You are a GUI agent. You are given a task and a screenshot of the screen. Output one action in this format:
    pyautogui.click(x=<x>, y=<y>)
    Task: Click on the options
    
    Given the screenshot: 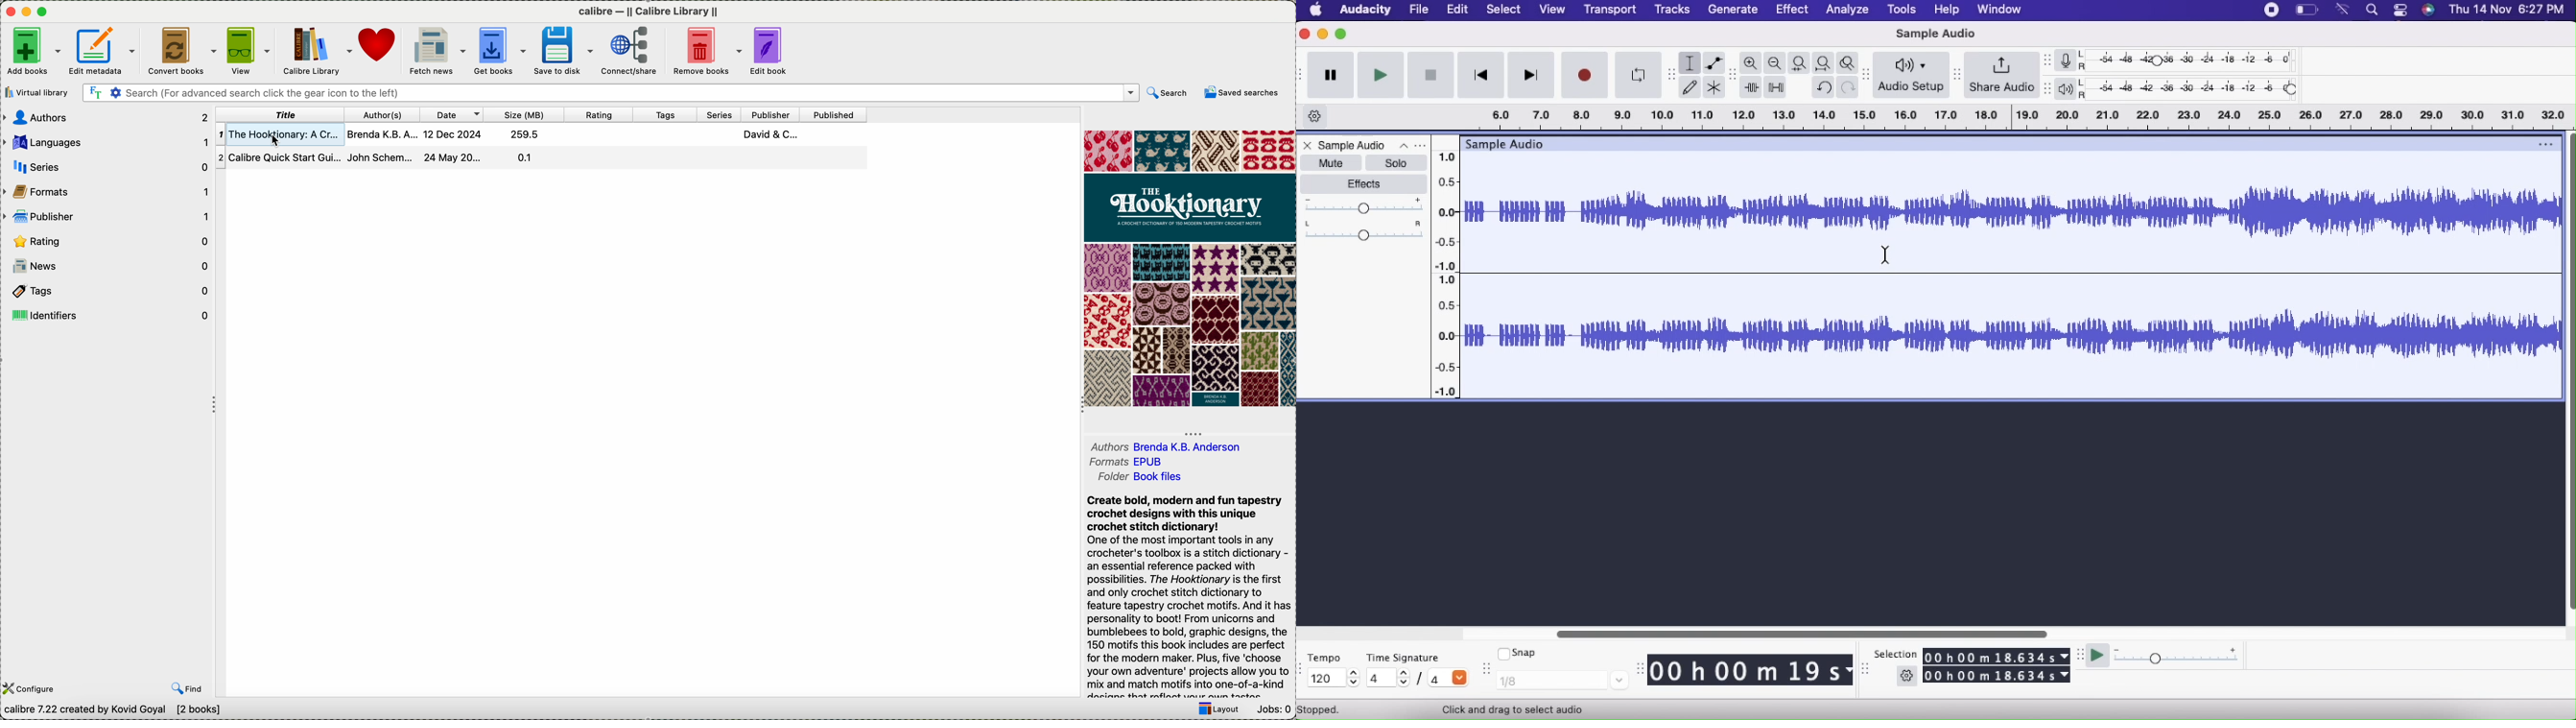 What is the action you would take?
    pyautogui.click(x=2402, y=13)
    